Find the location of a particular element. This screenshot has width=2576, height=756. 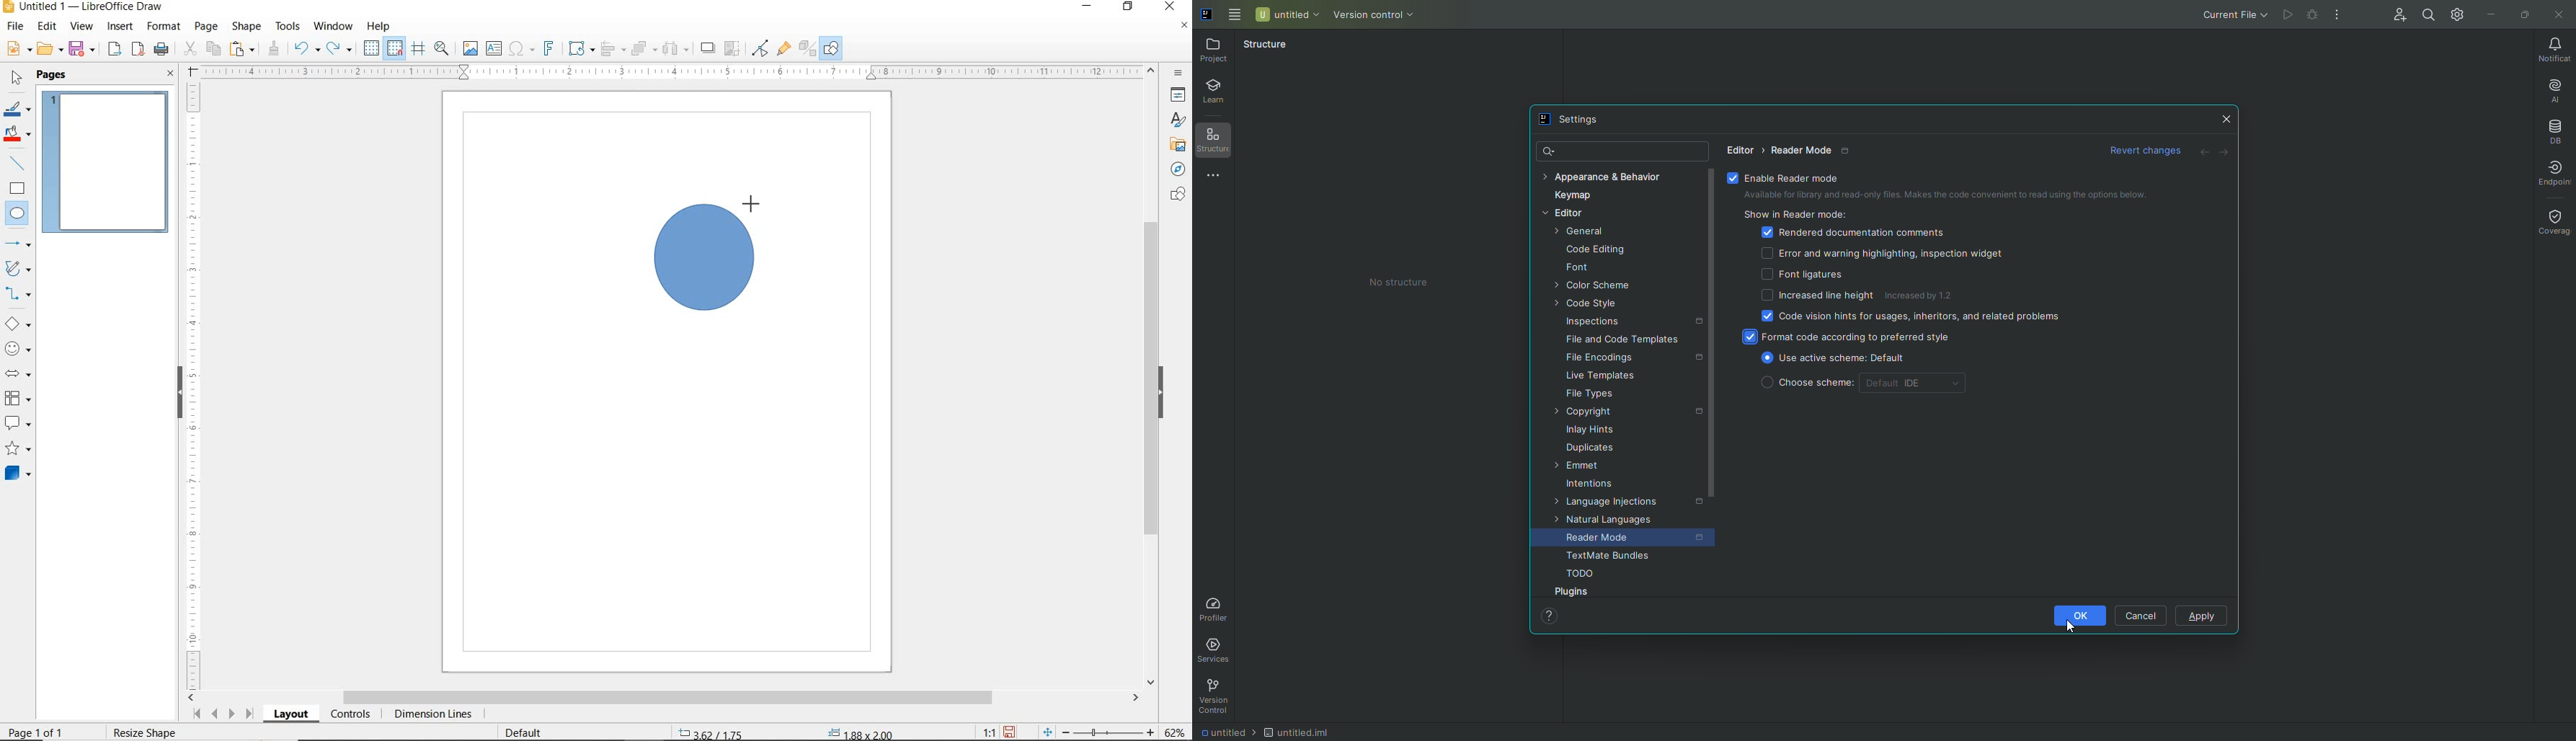

SCROLL NEXT is located at coordinates (221, 713).